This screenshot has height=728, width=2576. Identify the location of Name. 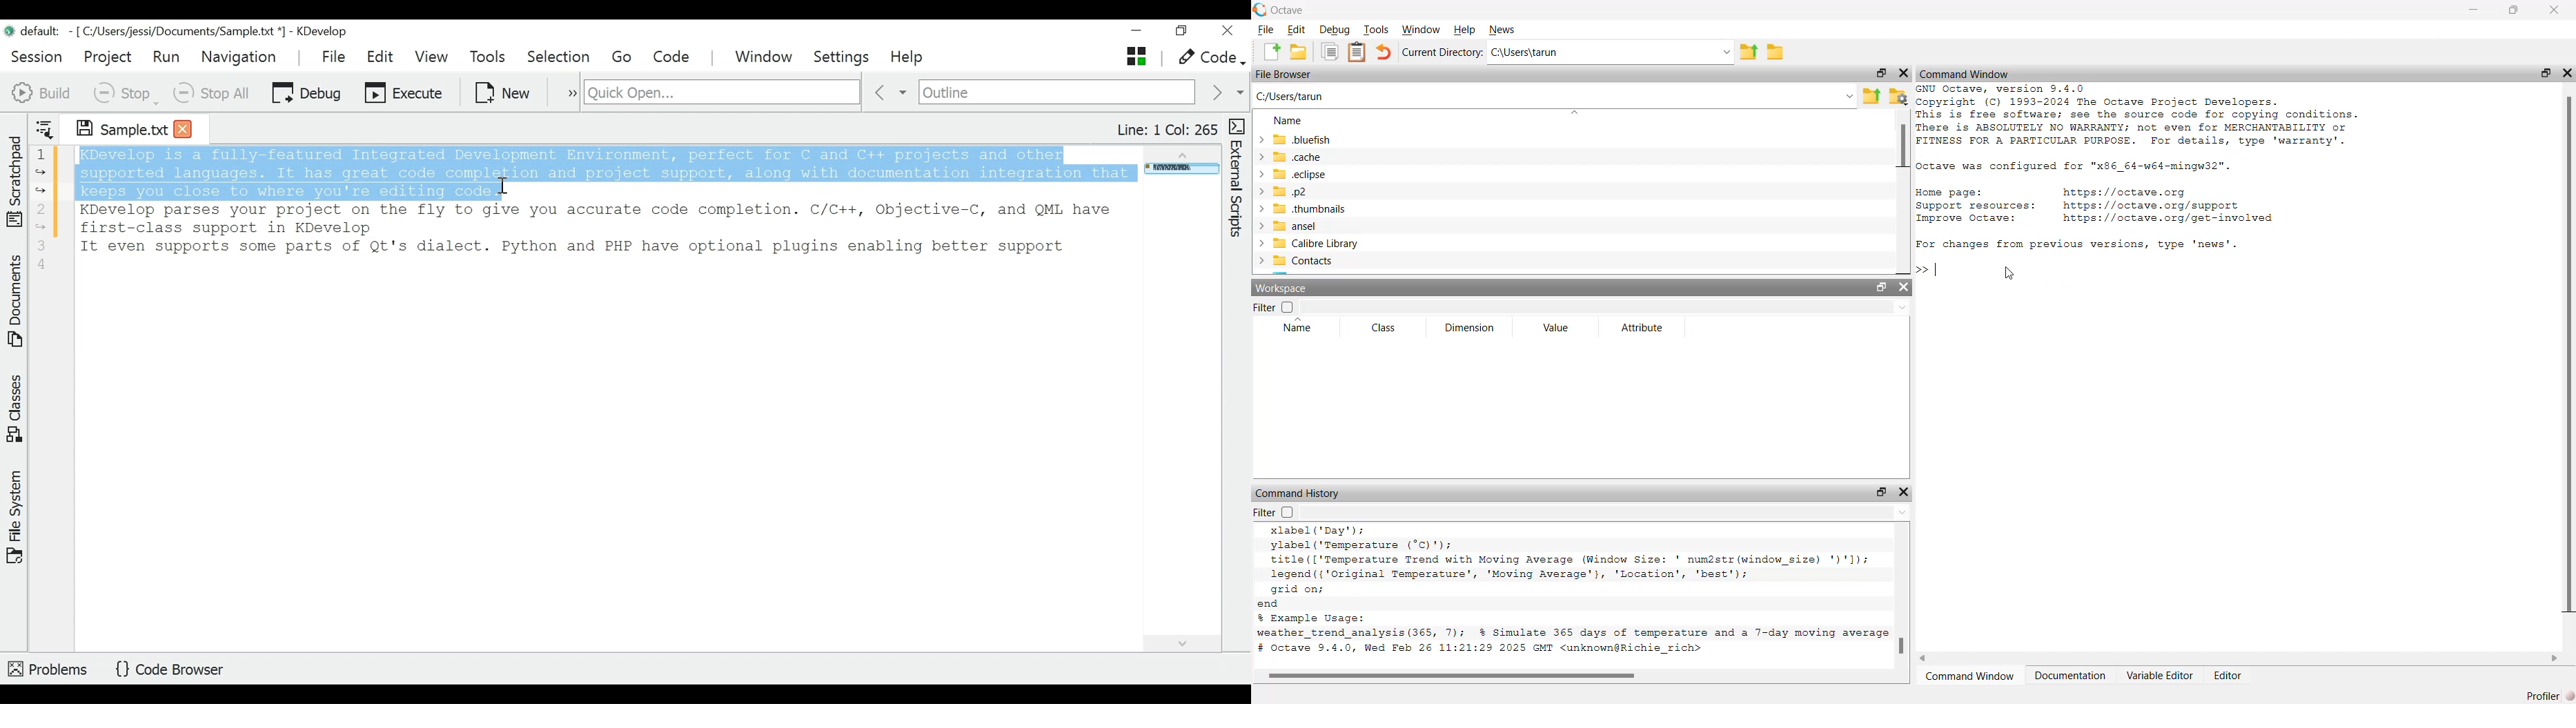
(1290, 121).